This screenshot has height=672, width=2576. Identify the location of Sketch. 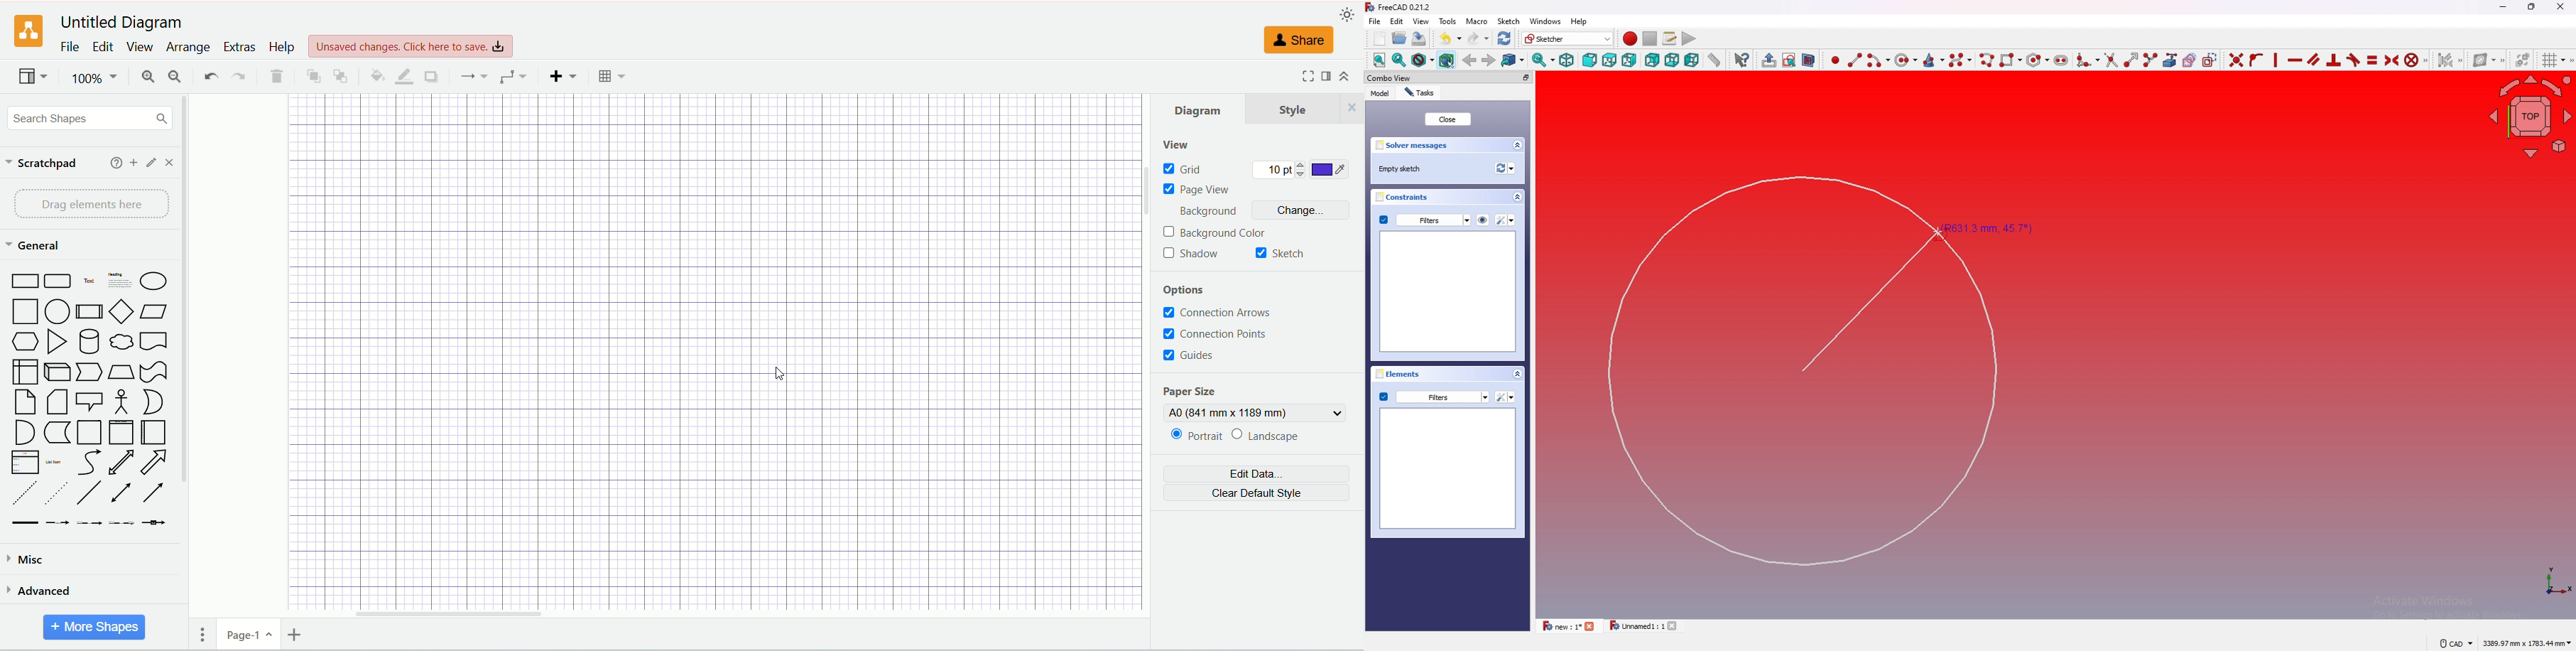
(1508, 21).